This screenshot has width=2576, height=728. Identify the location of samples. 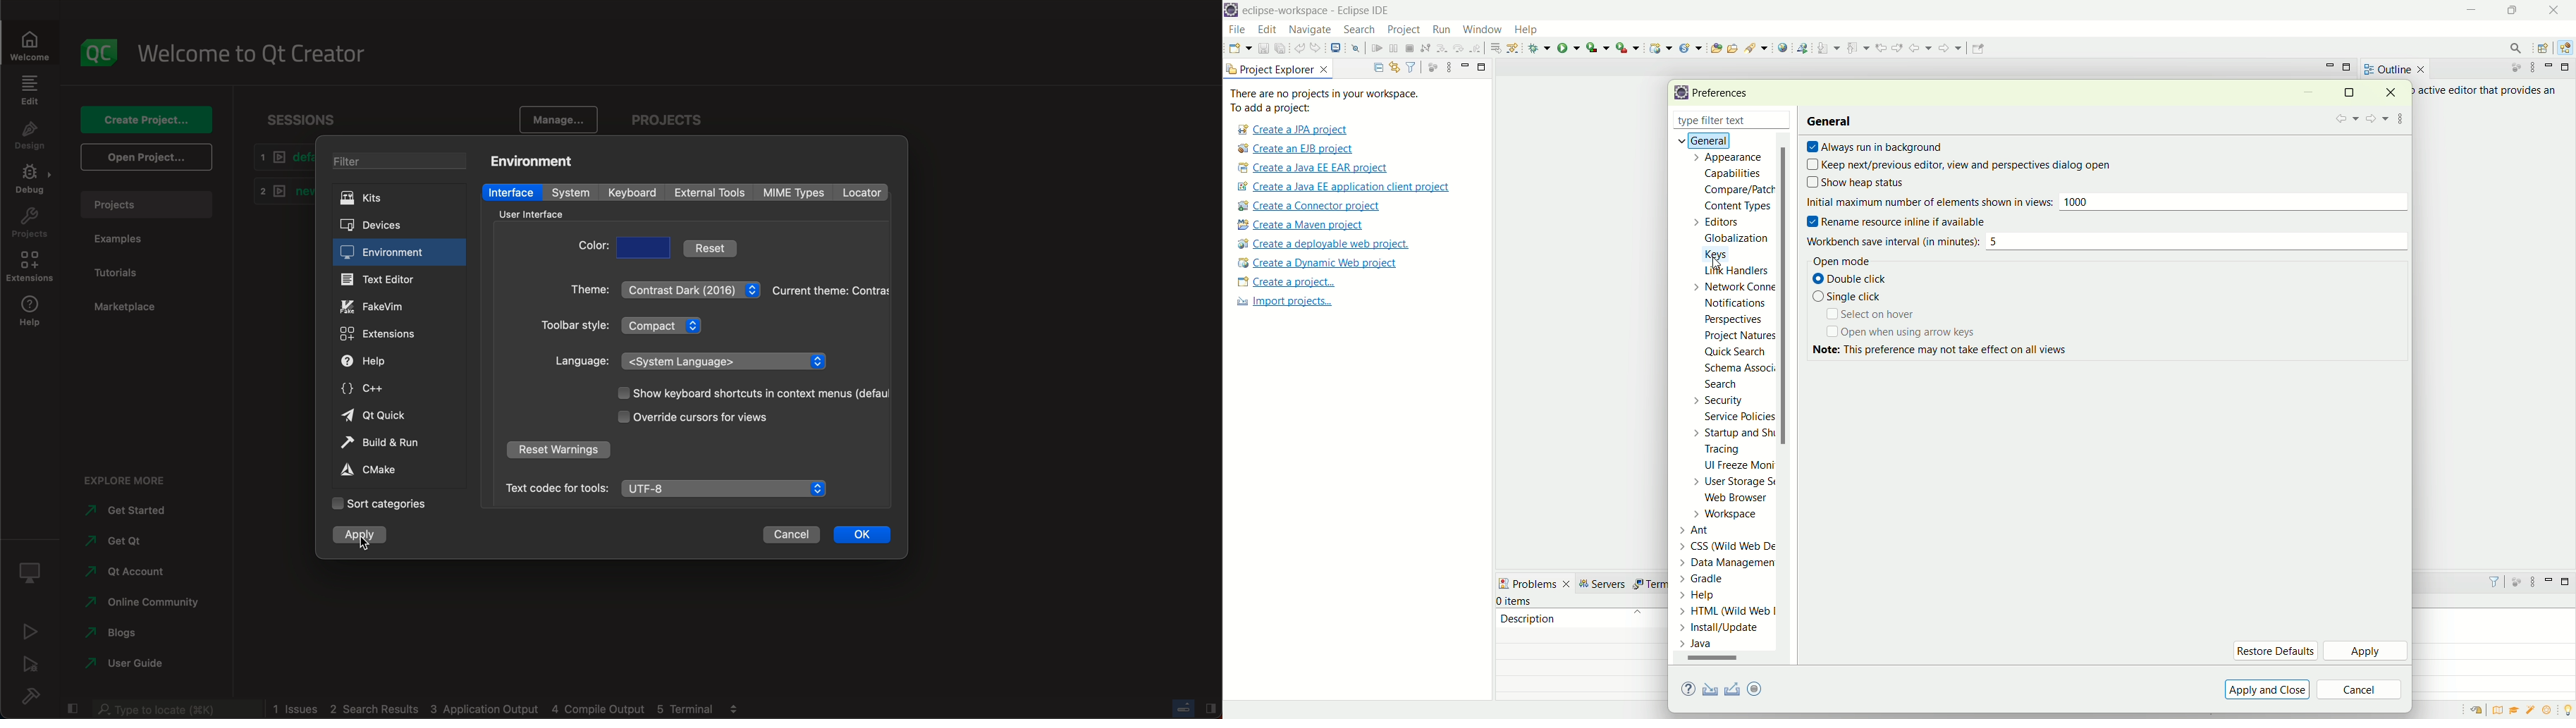
(2532, 710).